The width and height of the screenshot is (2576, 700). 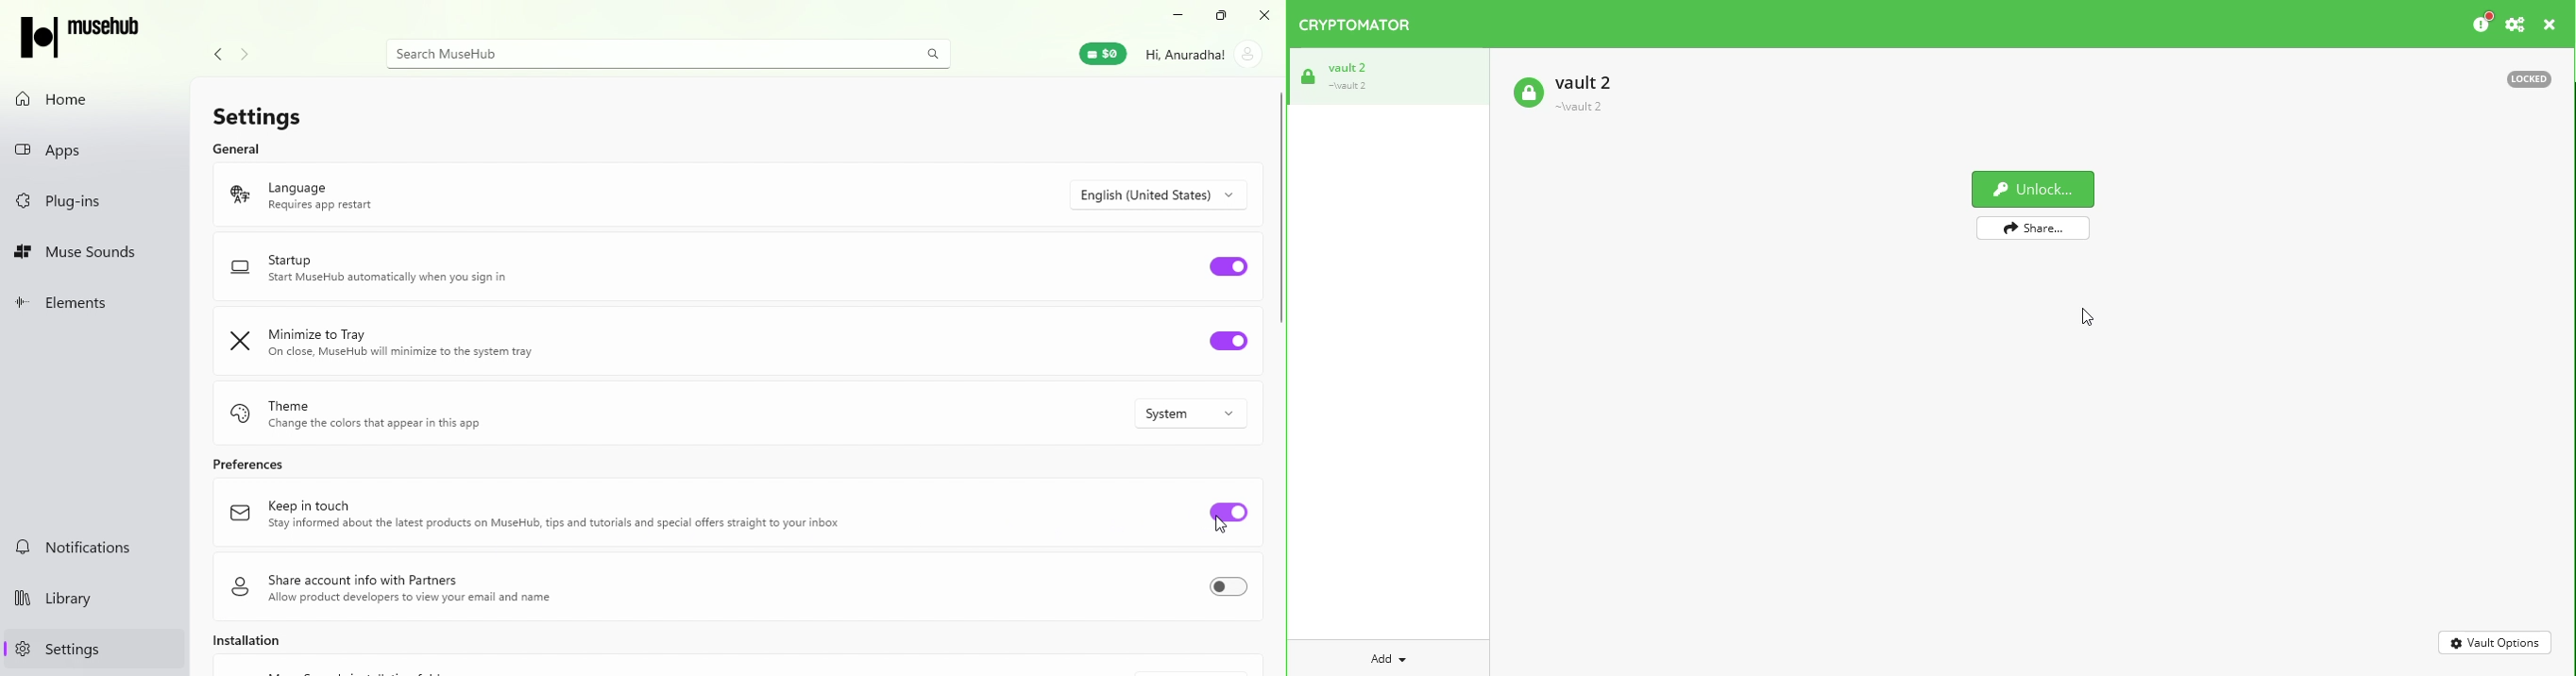 What do you see at coordinates (1177, 16) in the screenshot?
I see `Minimize` at bounding box center [1177, 16].